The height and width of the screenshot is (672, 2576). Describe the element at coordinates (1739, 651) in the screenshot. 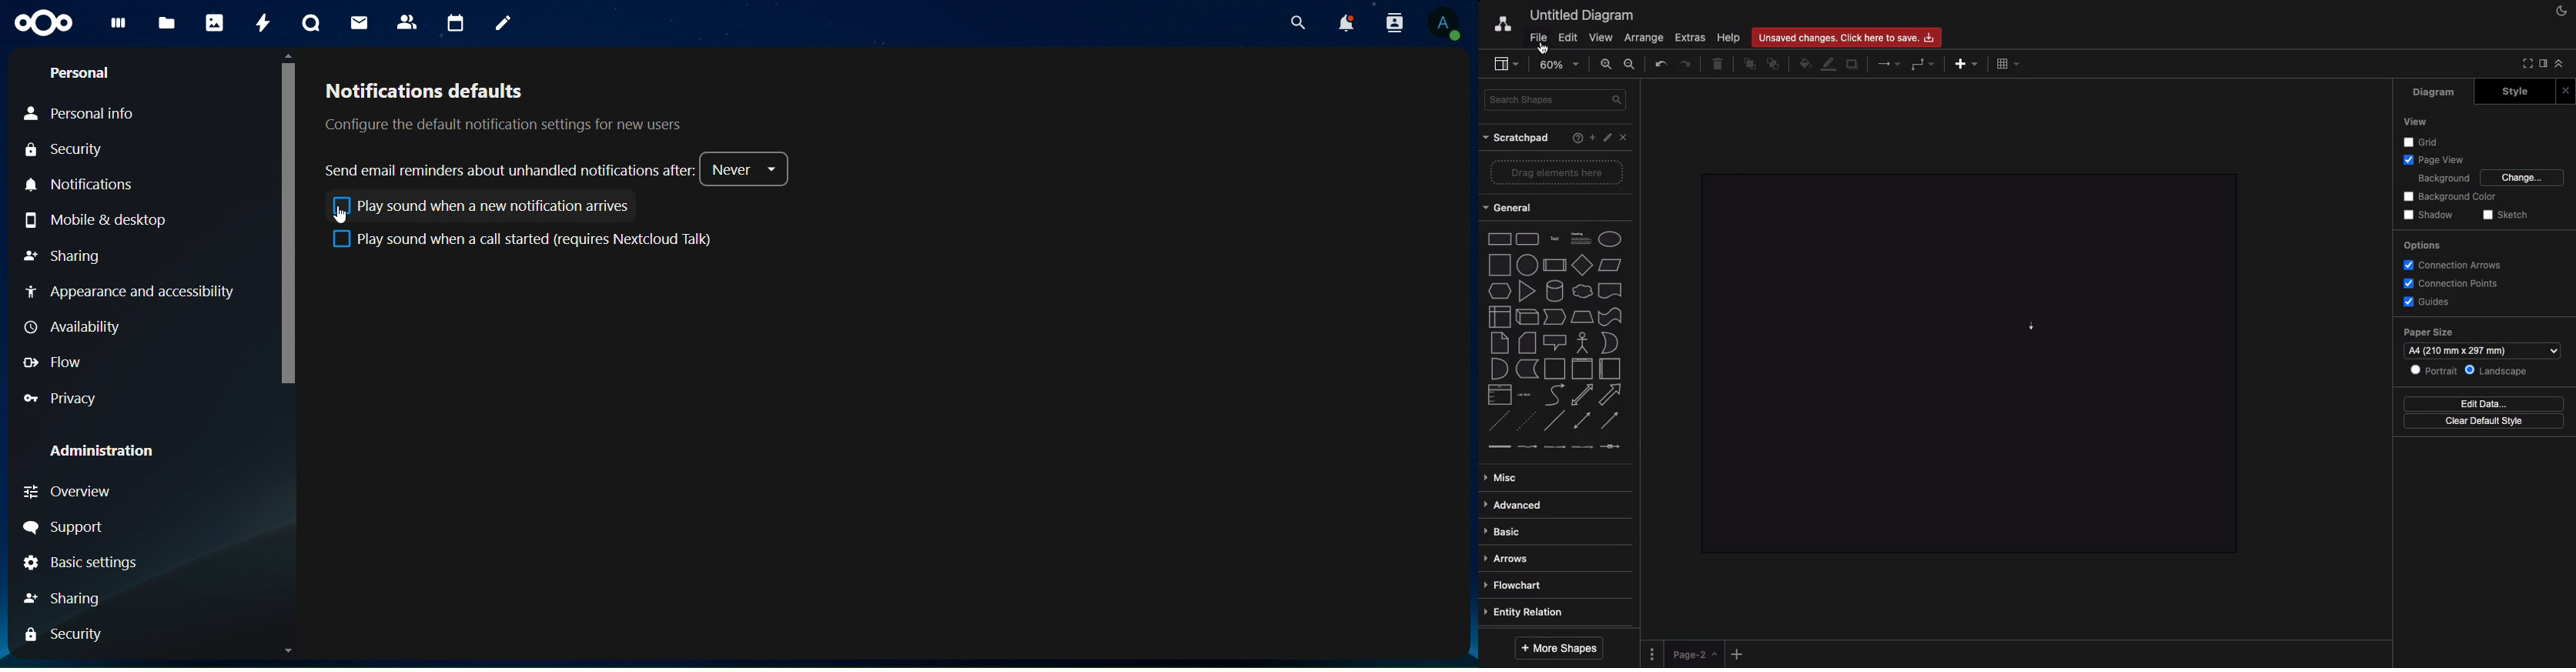

I see `Add` at that location.